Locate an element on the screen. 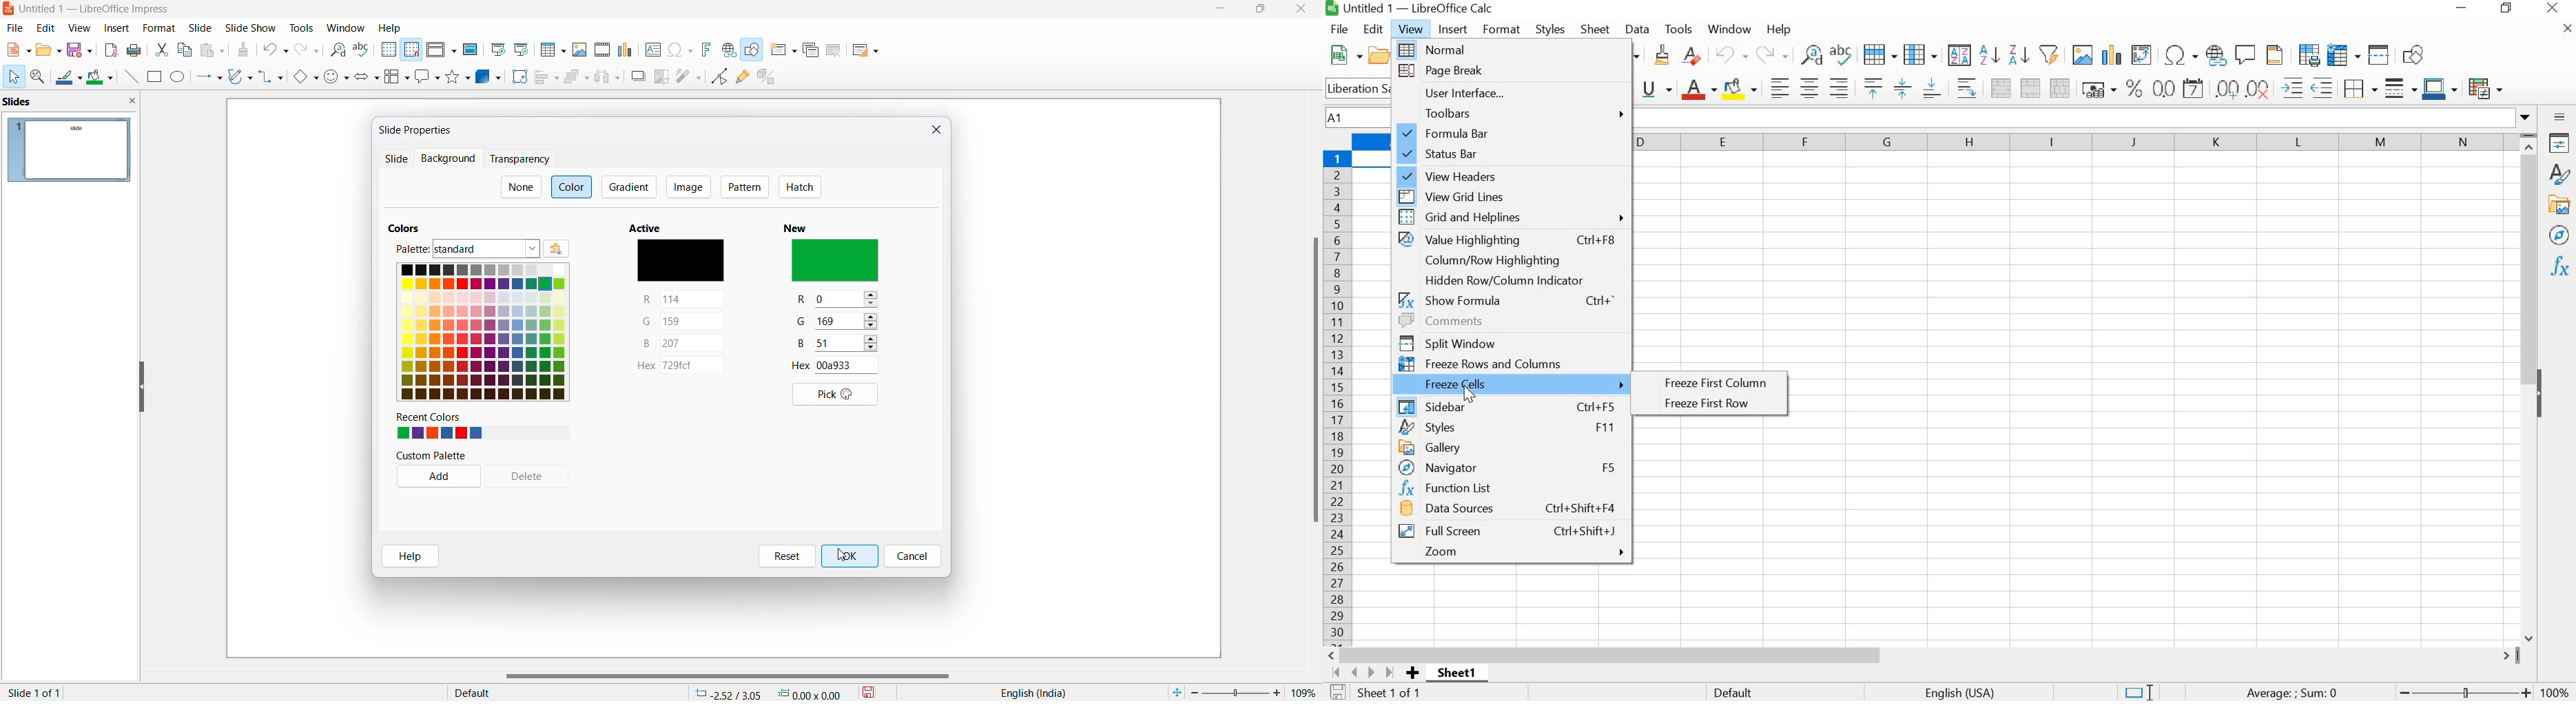 This screenshot has width=2576, height=728. file option is located at coordinates (49, 51).